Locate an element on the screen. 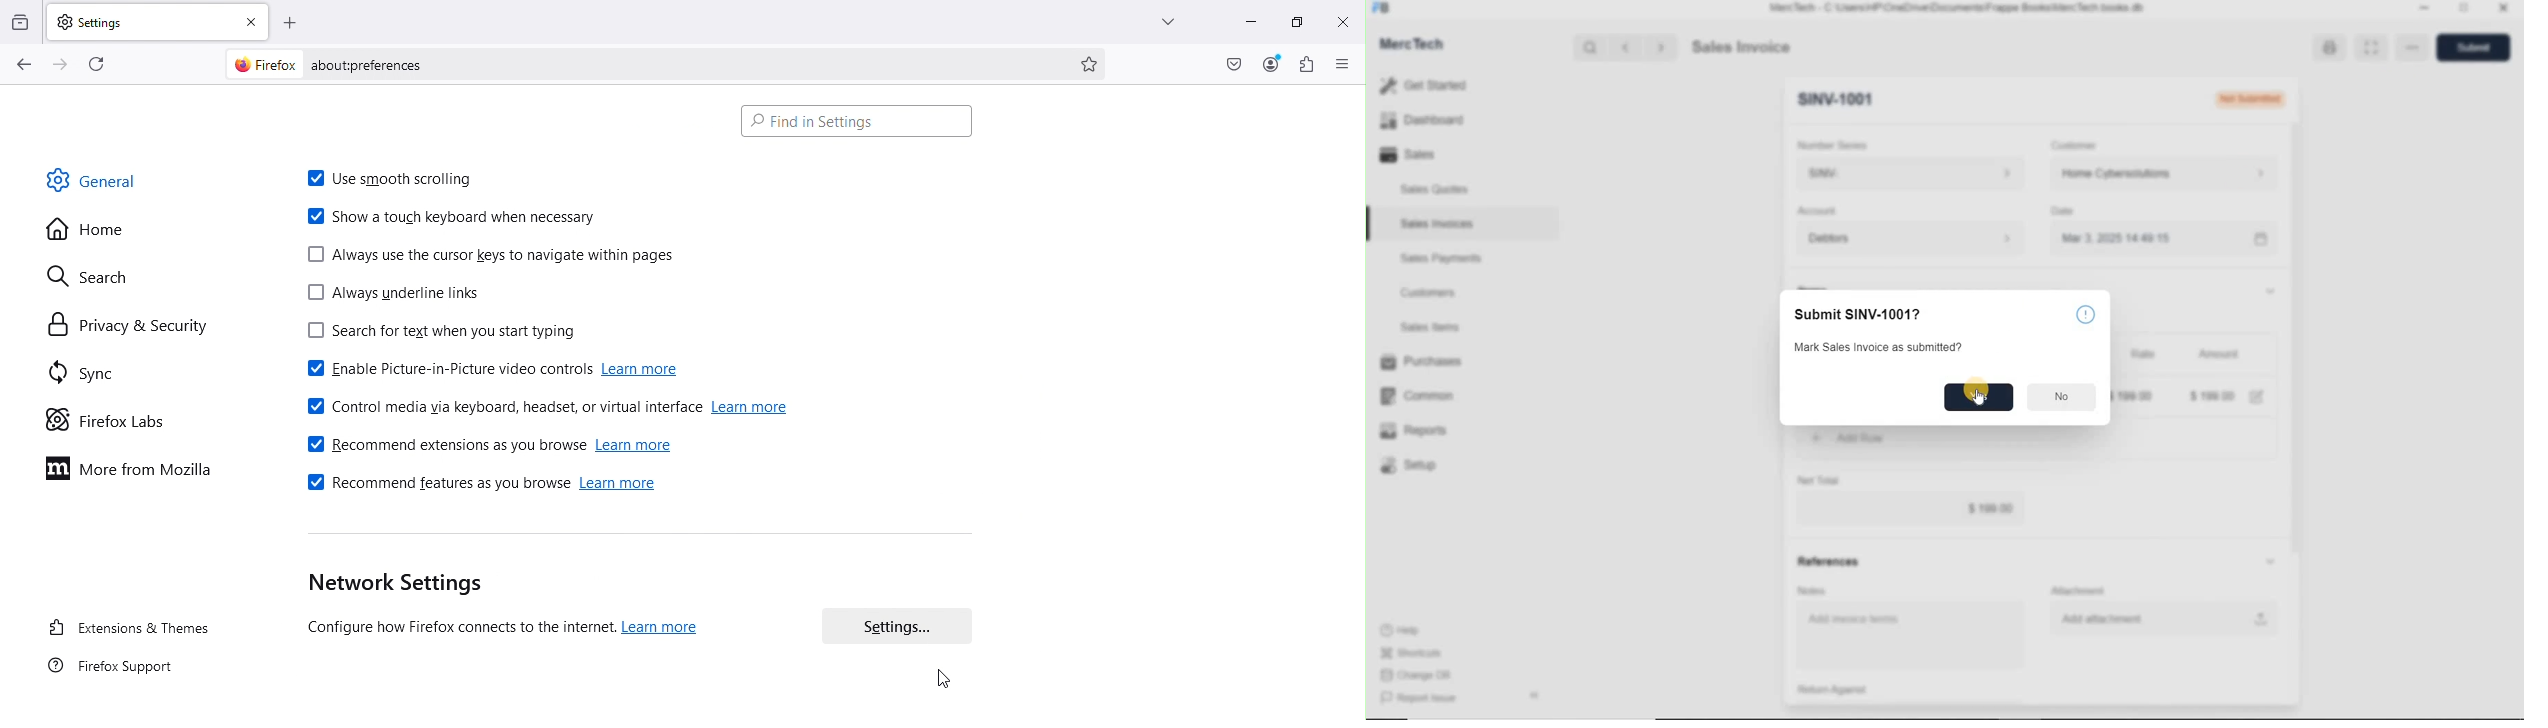 This screenshot has width=2548, height=728. $0.00 is located at coordinates (1911, 509).